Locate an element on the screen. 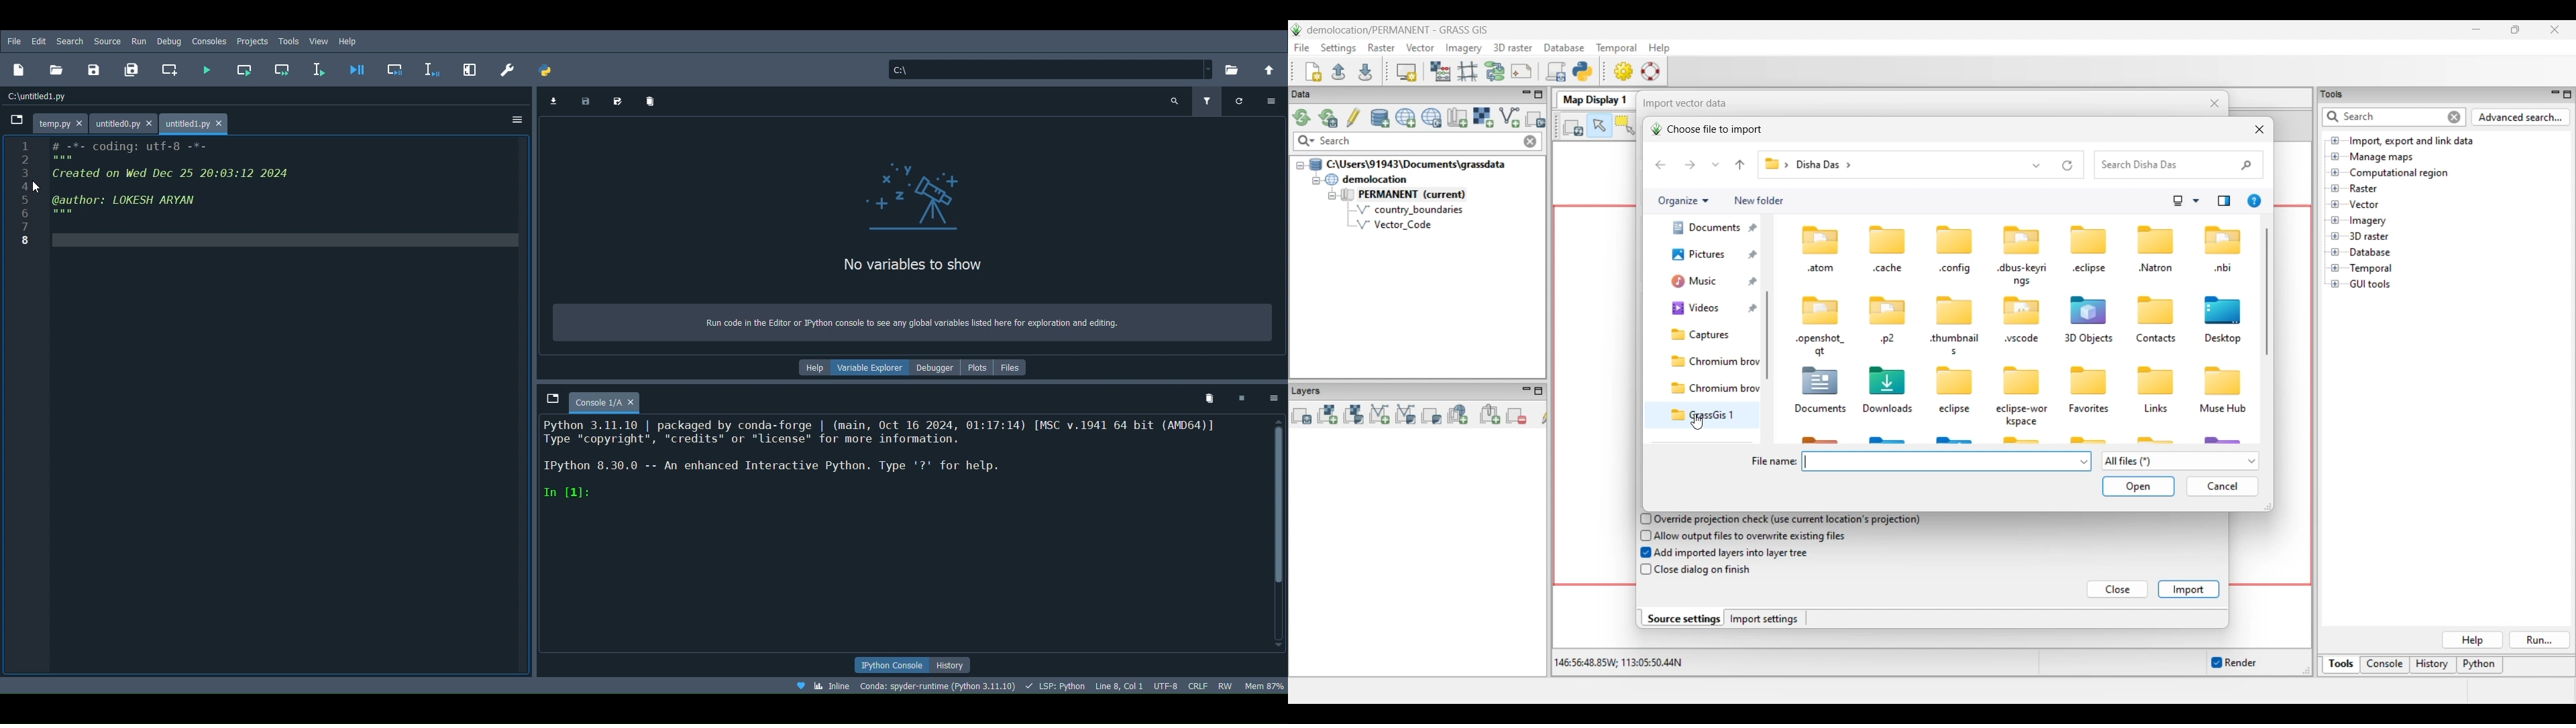  Filter variables is located at coordinates (1205, 101).